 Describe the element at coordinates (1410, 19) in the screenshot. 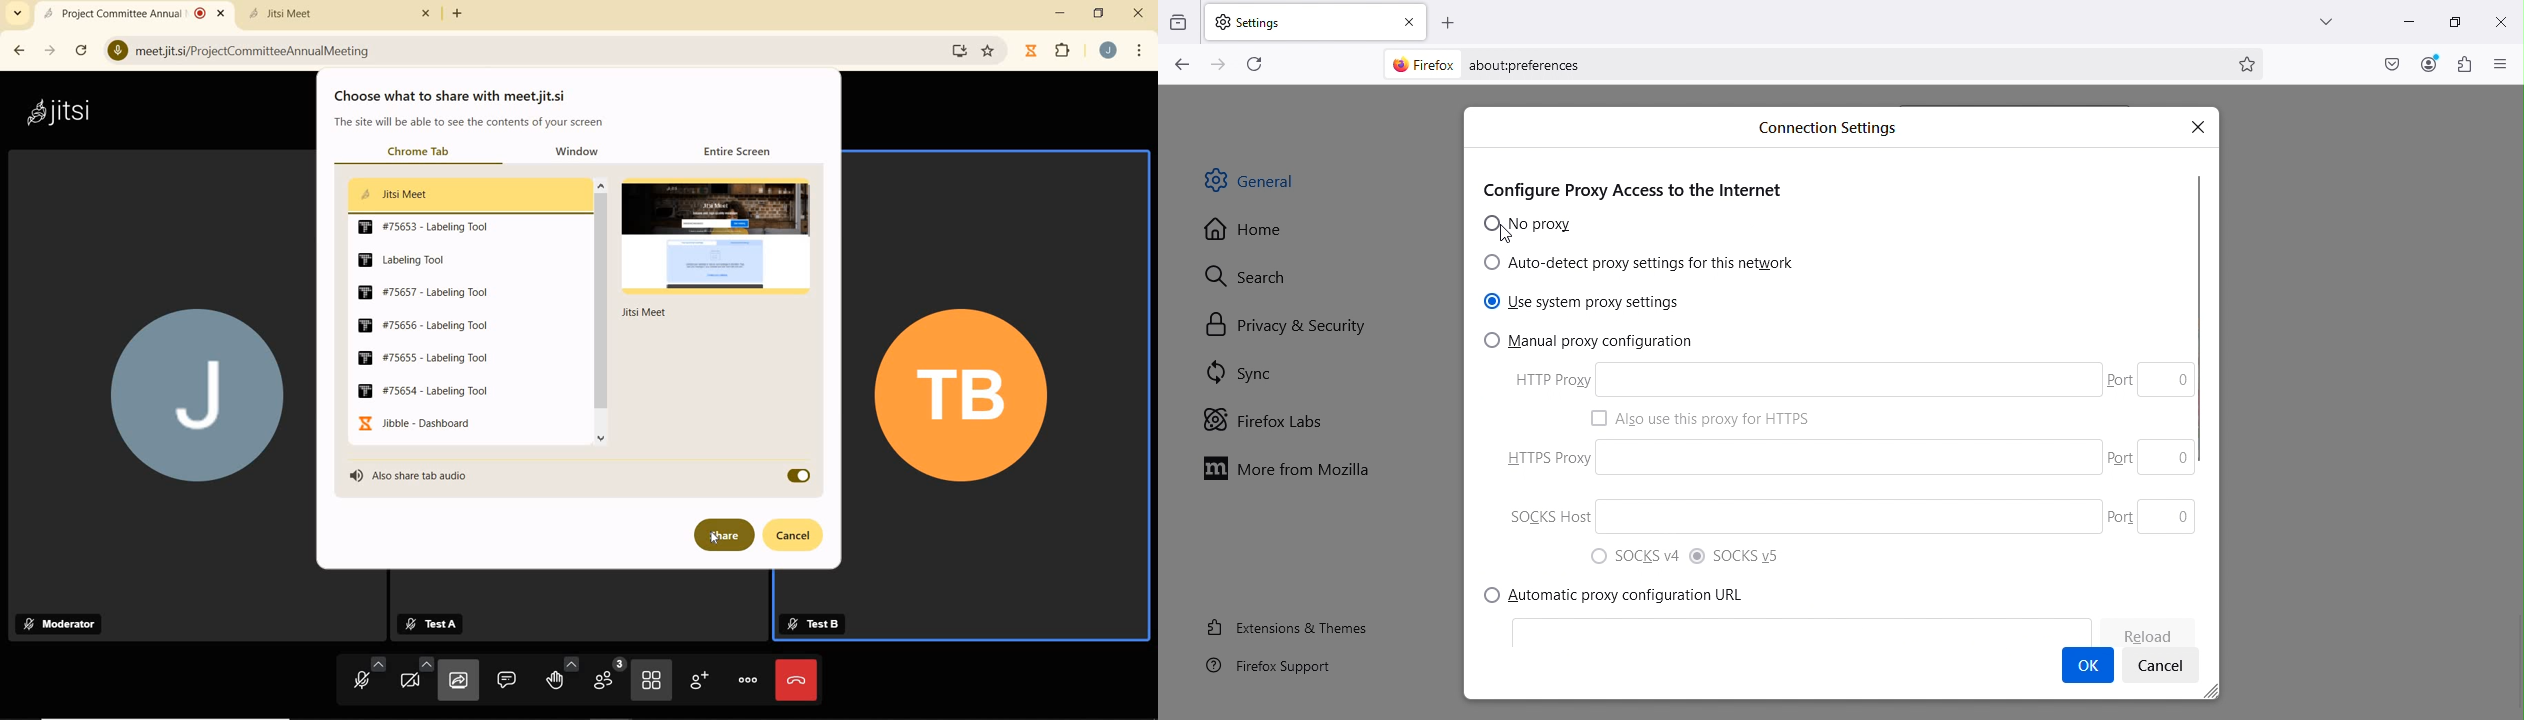

I see `close` at that location.